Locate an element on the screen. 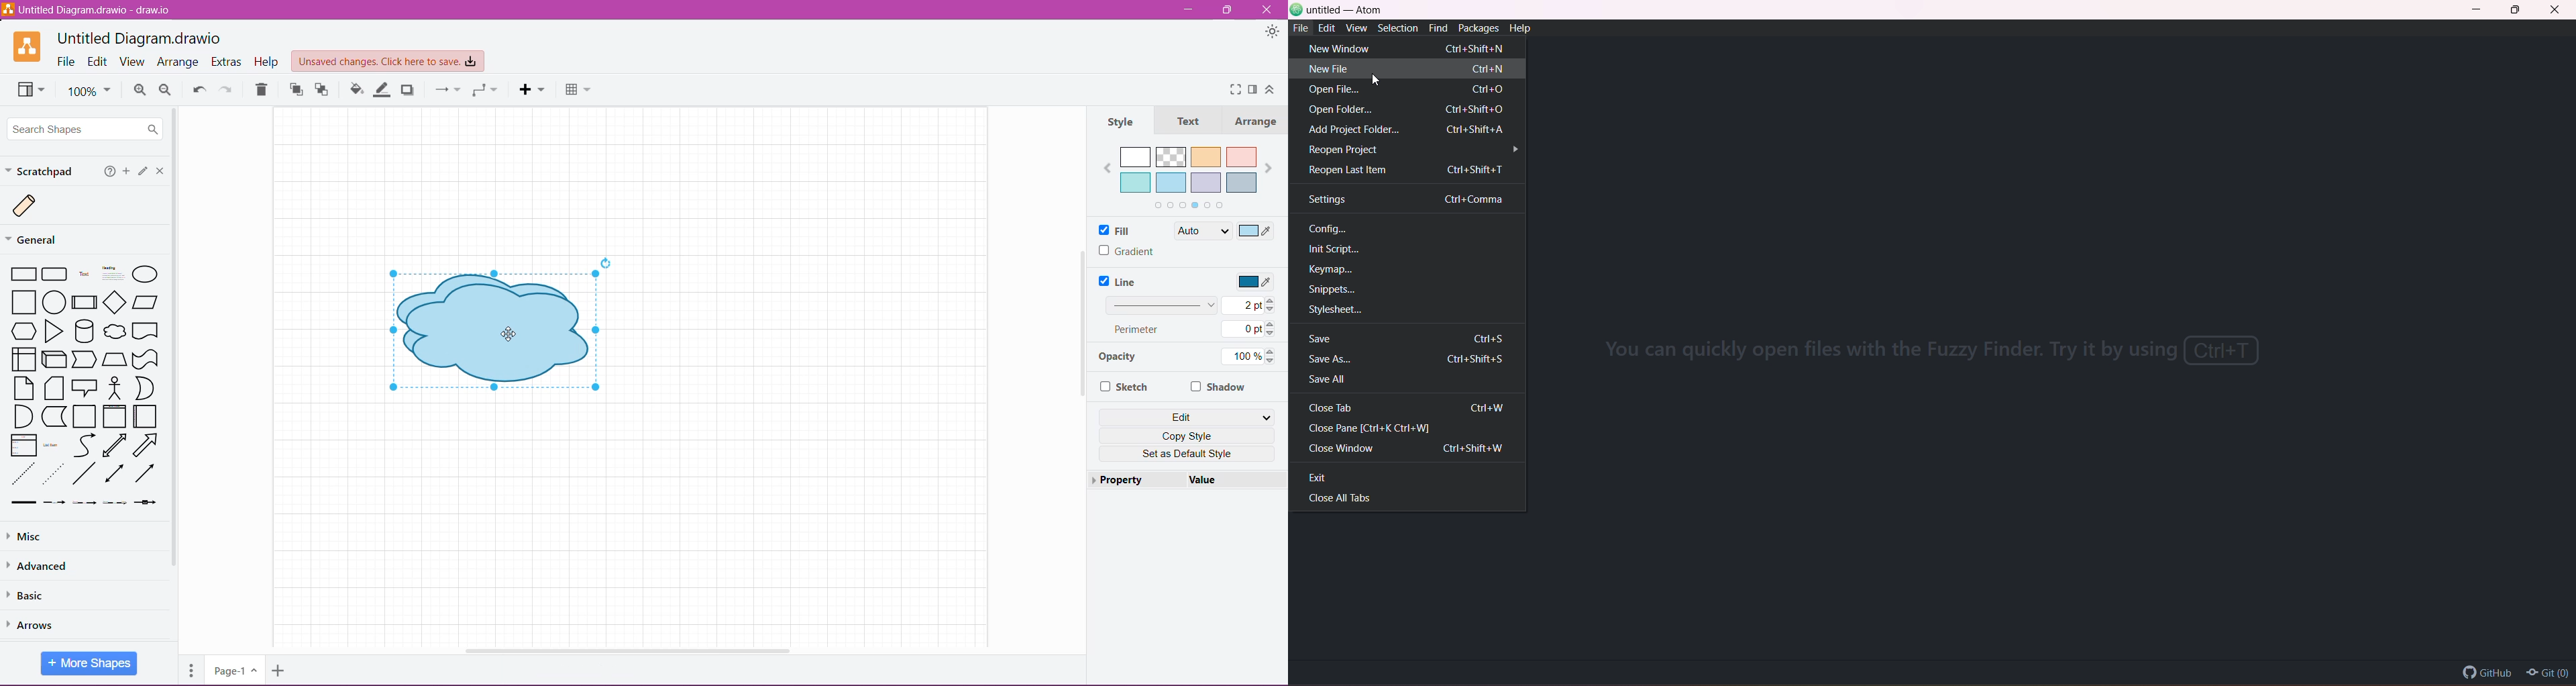 The width and height of the screenshot is (2576, 700). Select Color to Fill is located at coordinates (1256, 232).